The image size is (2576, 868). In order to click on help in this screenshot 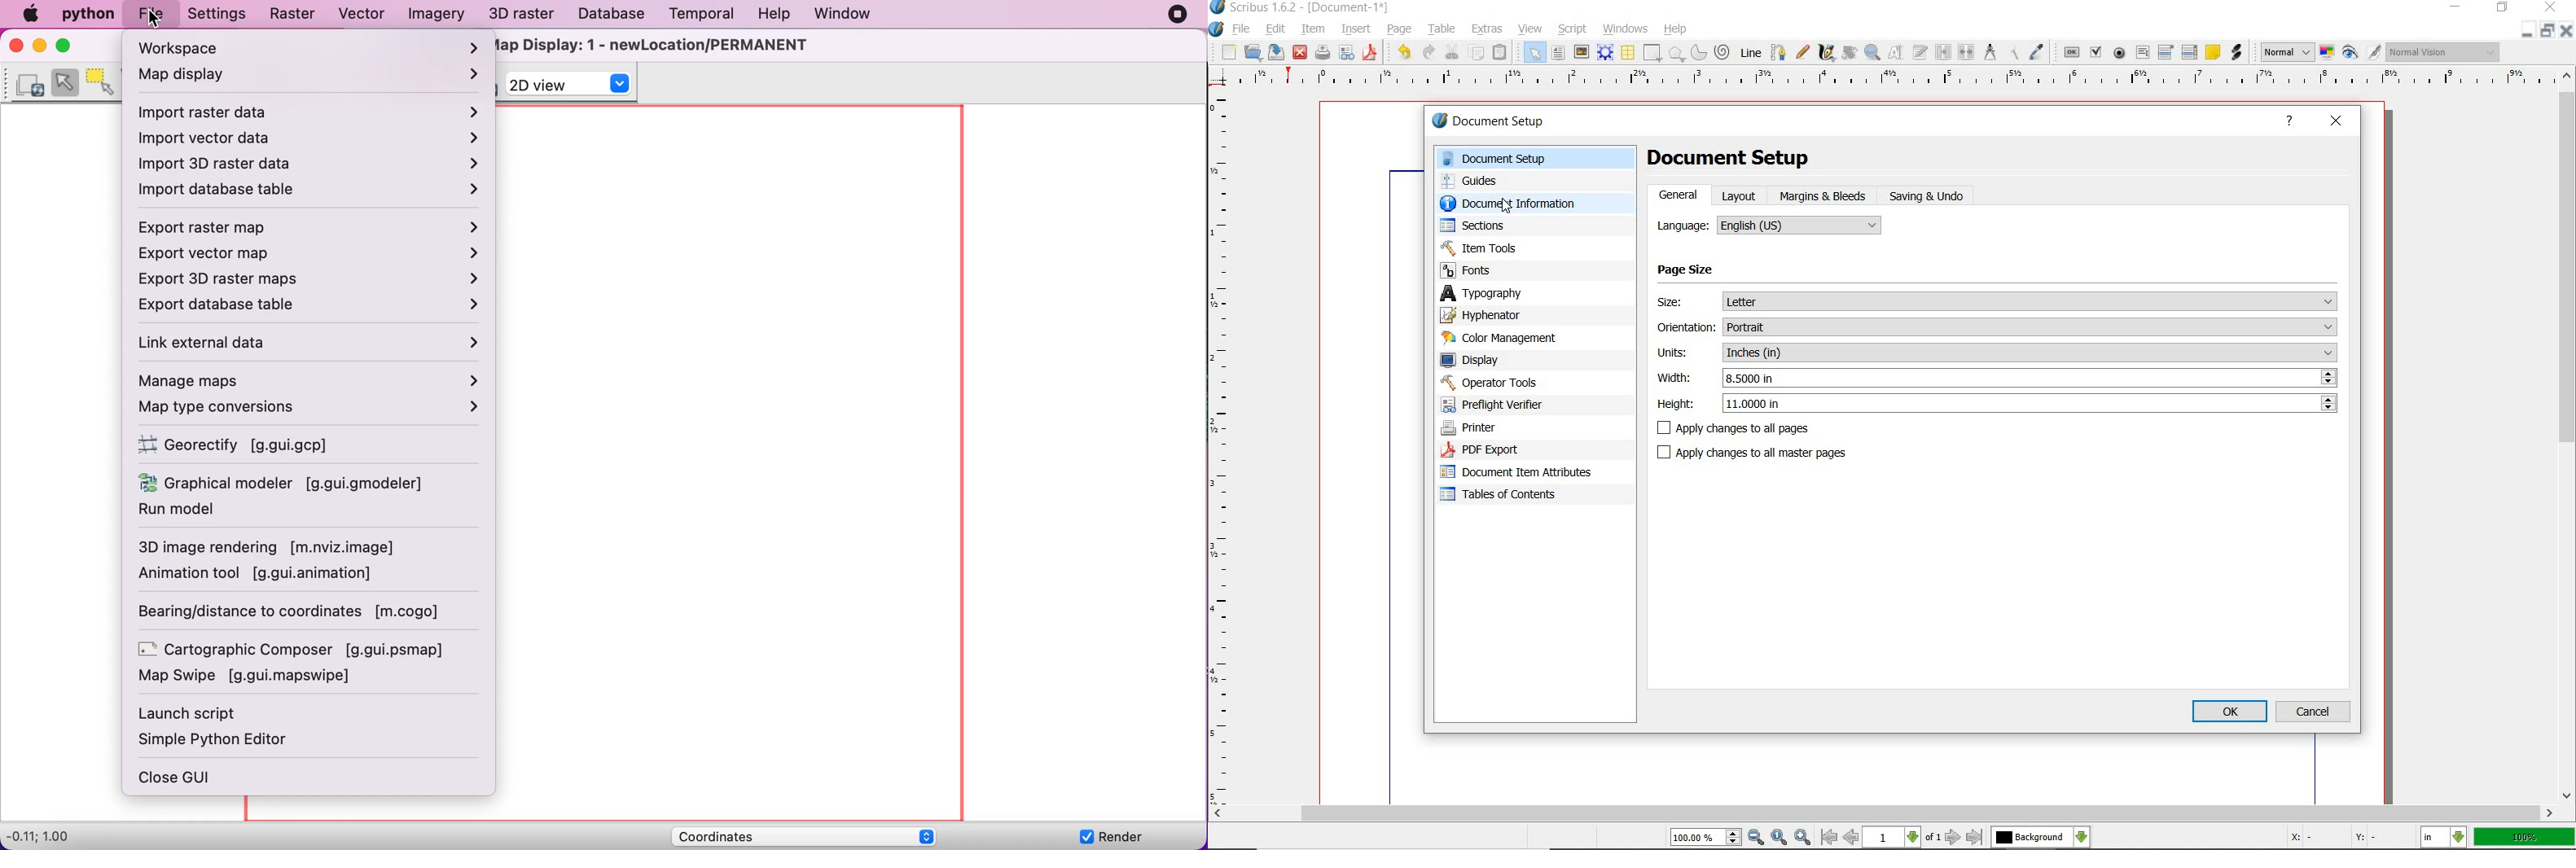, I will do `click(2292, 123)`.